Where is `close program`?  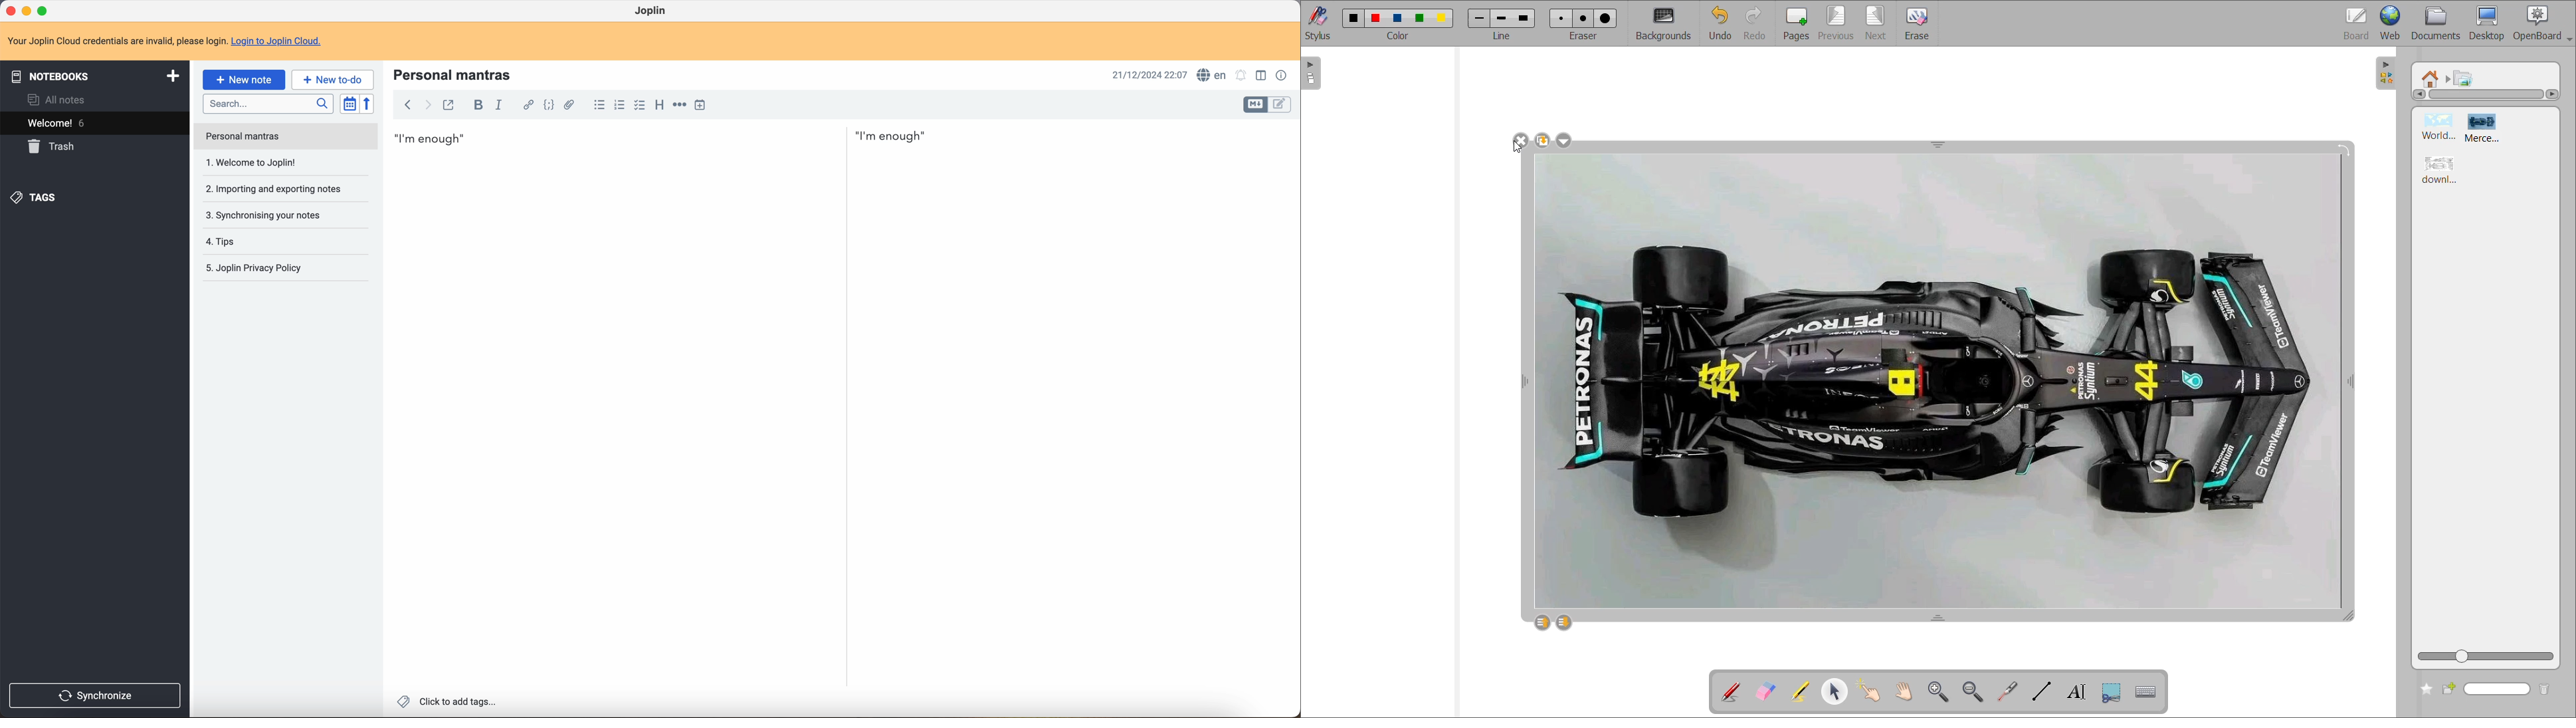 close program is located at coordinates (10, 12).